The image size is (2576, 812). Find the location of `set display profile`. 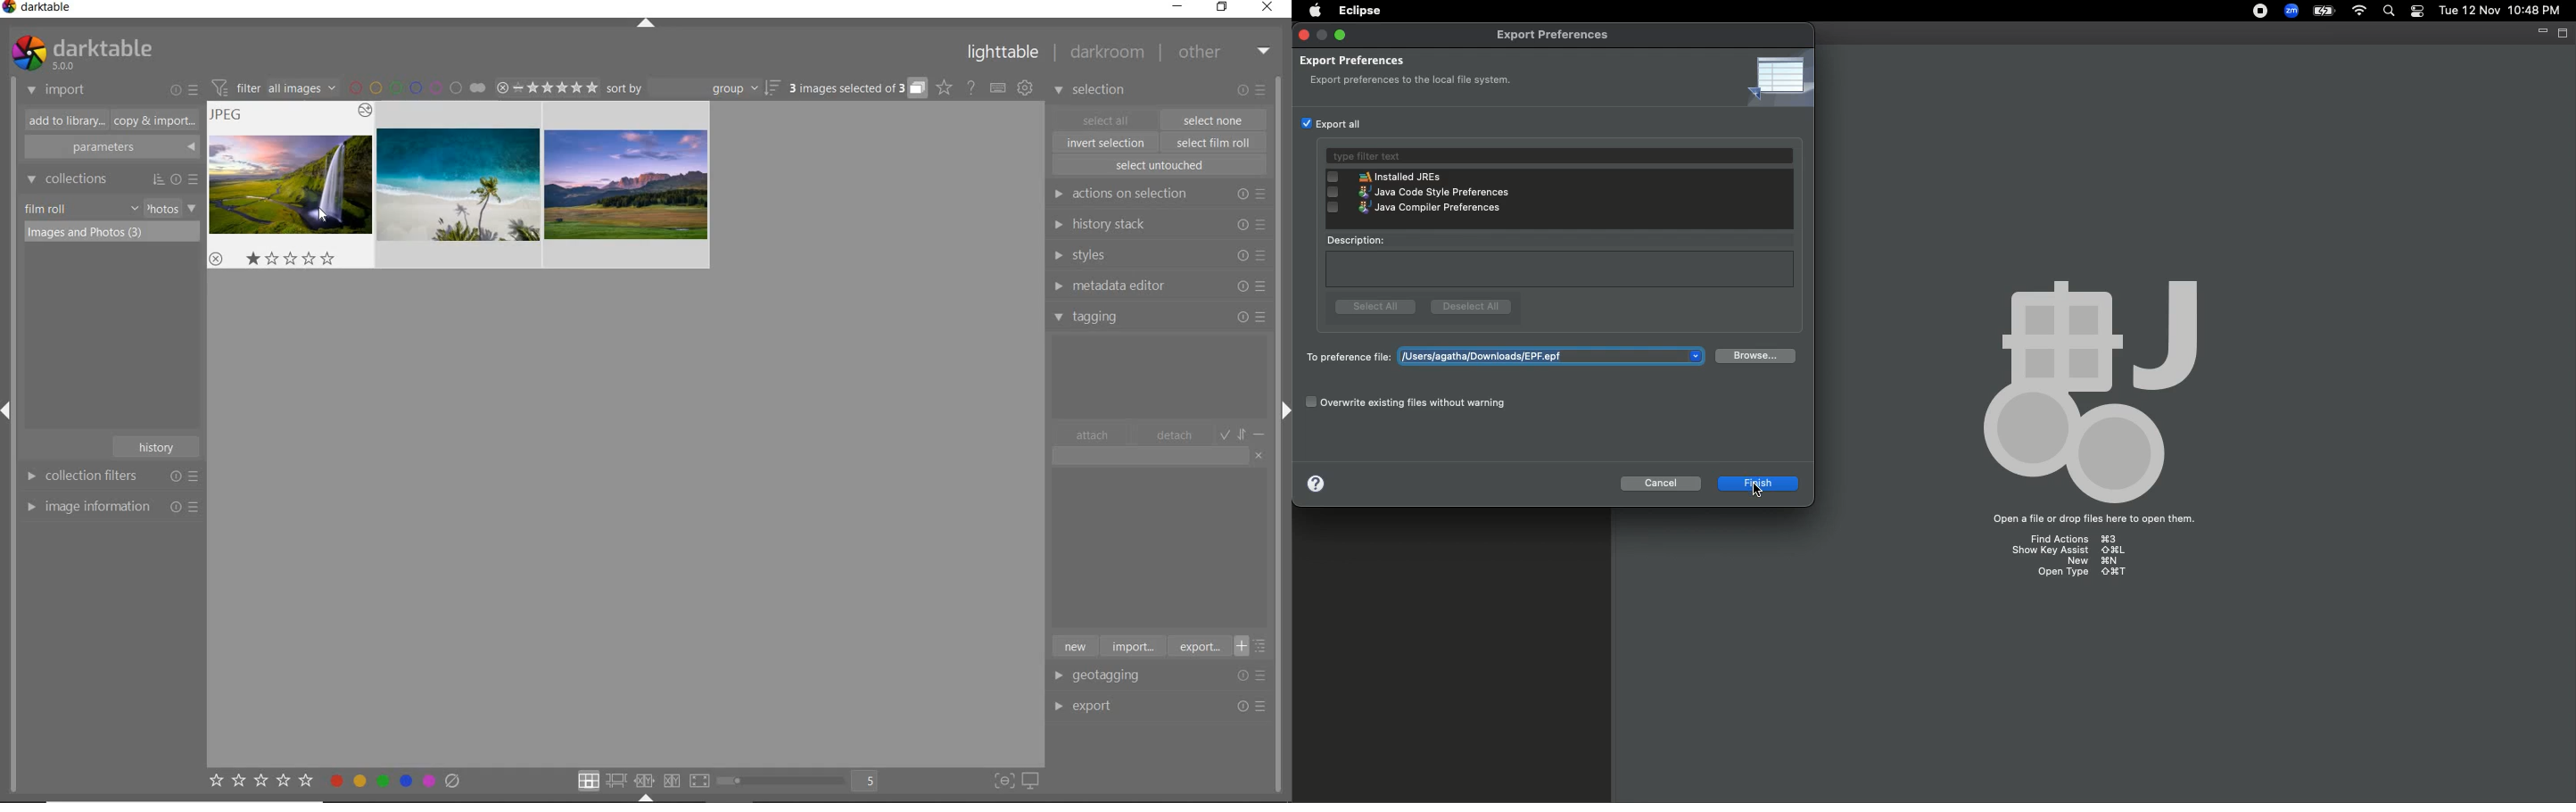

set display profile is located at coordinates (1030, 781).